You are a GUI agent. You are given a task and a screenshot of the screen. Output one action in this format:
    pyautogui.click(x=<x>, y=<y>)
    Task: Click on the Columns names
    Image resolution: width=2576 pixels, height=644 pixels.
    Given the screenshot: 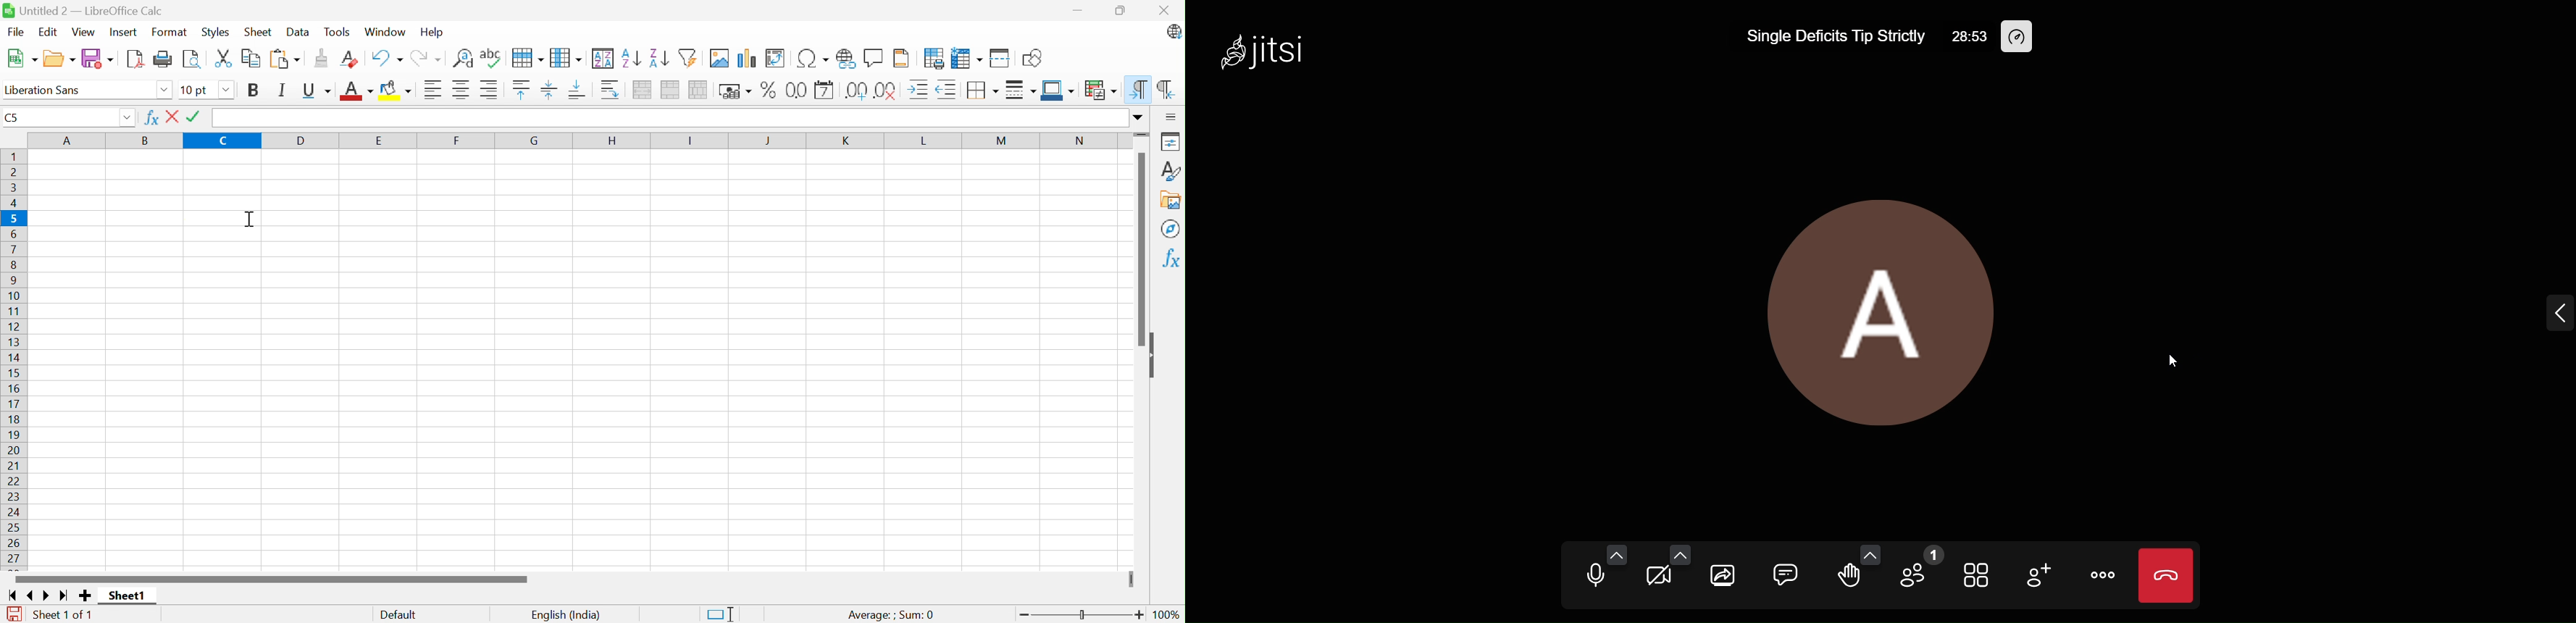 What is the action you would take?
    pyautogui.click(x=578, y=142)
    